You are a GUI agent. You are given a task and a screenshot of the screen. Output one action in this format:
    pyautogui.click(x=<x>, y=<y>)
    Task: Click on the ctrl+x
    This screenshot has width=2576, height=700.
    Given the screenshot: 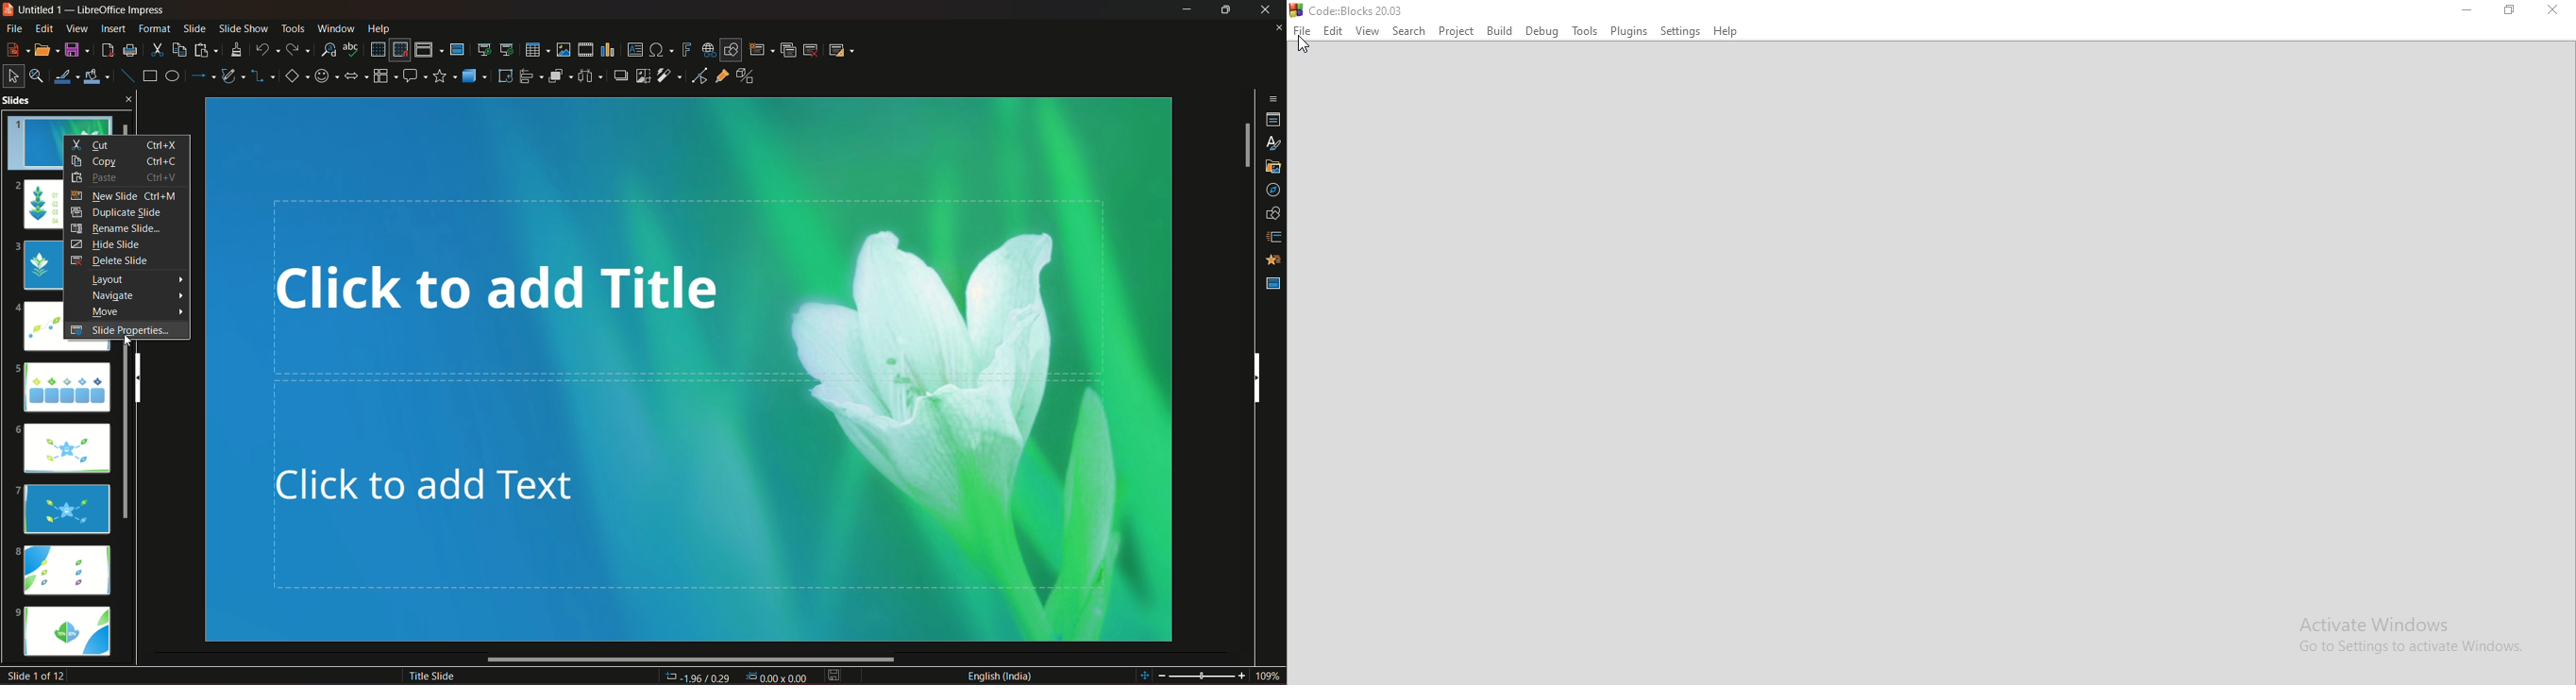 What is the action you would take?
    pyautogui.click(x=163, y=143)
    